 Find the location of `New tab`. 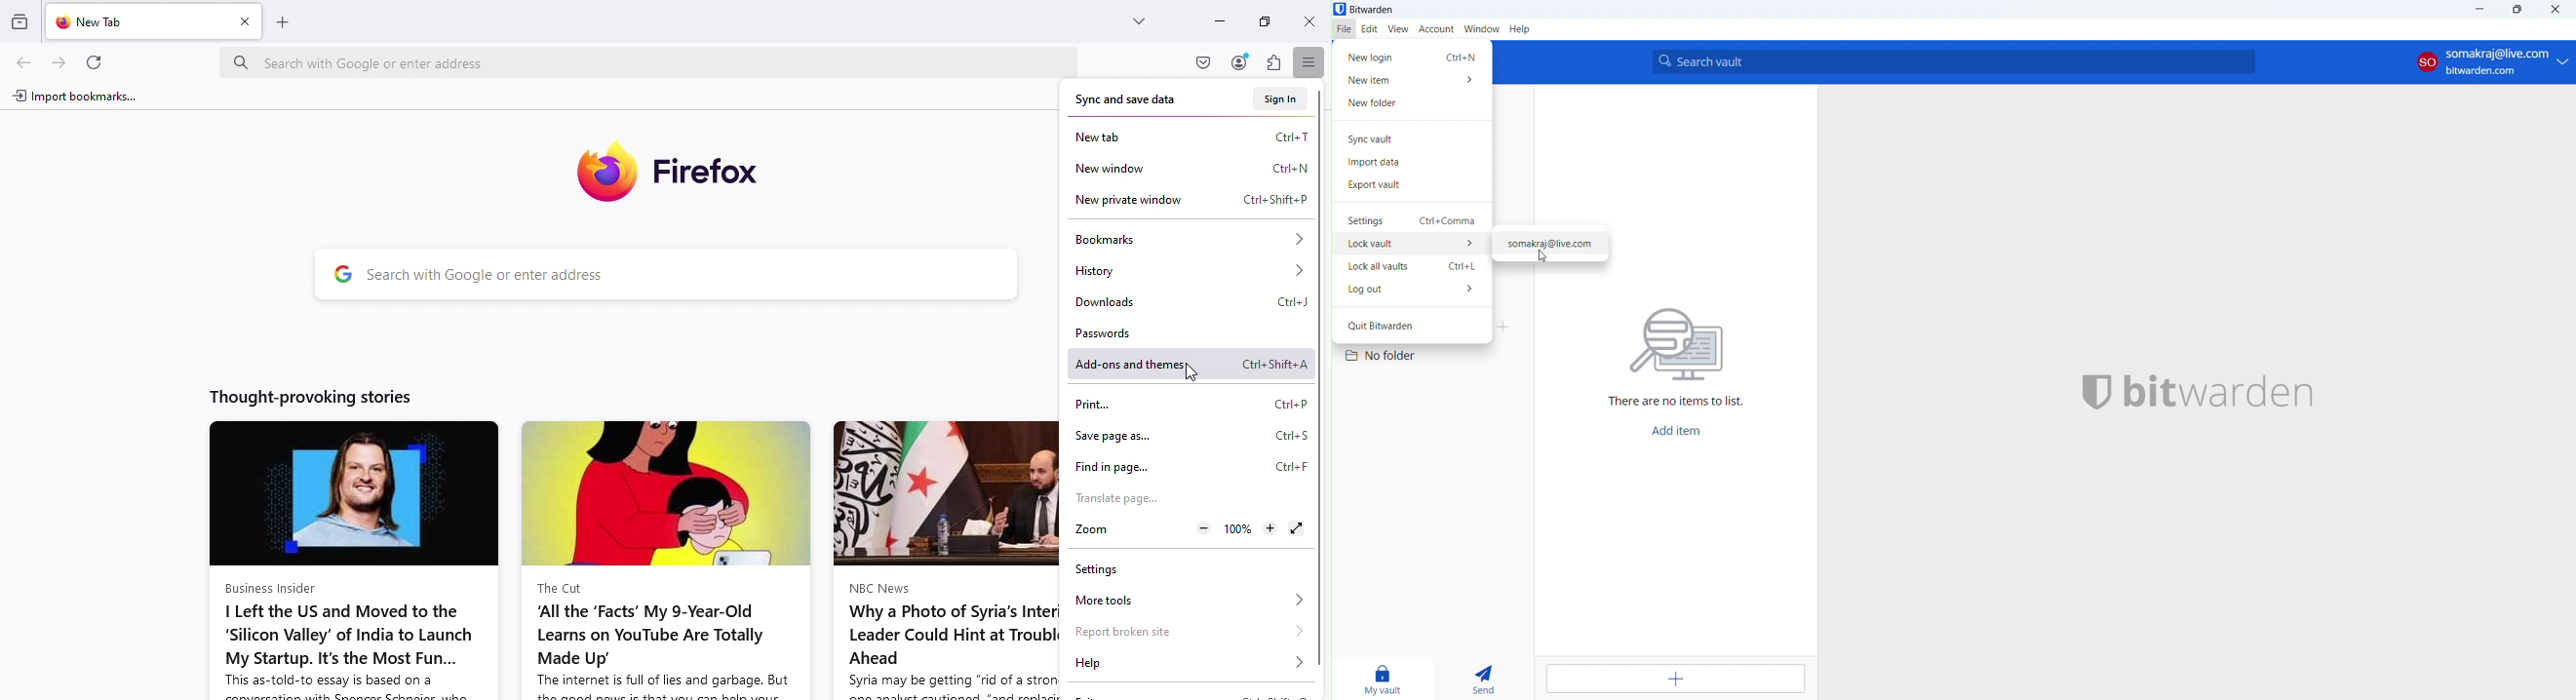

New tab is located at coordinates (135, 20).